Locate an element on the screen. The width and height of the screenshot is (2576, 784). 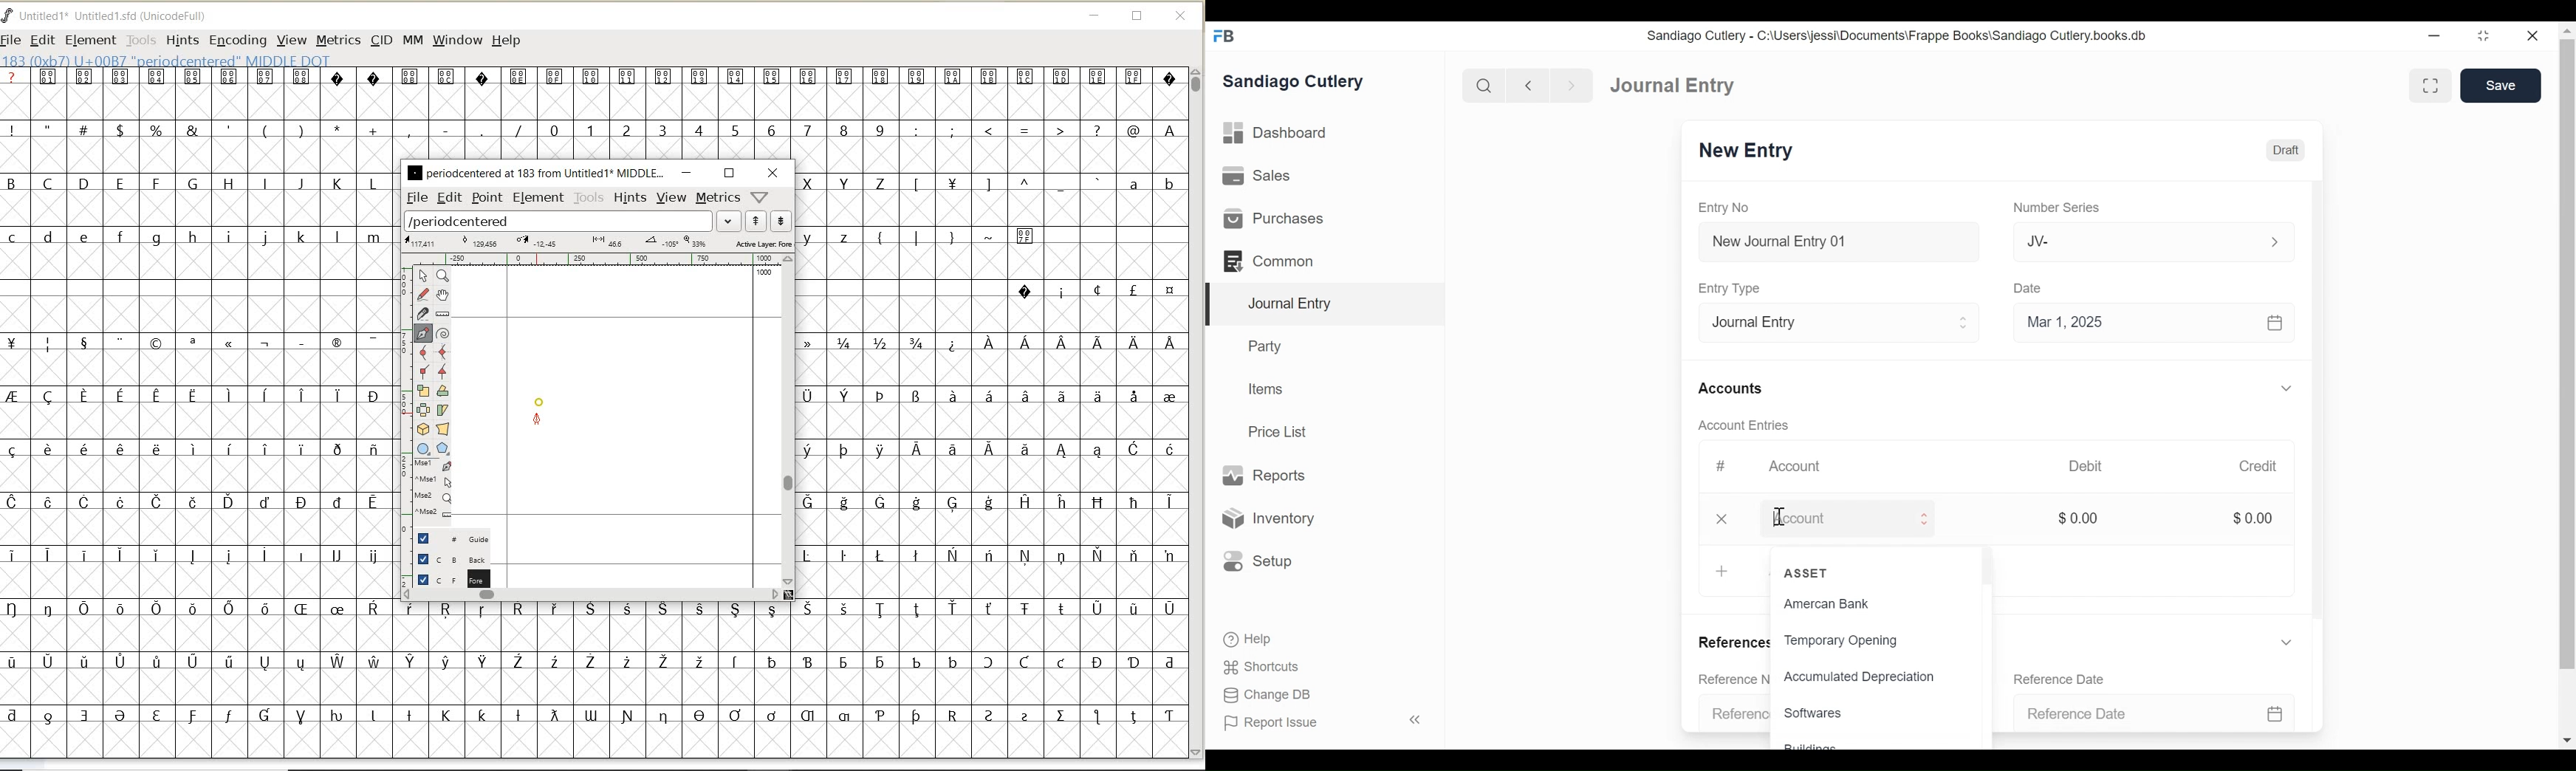
Help is located at coordinates (1241, 640).